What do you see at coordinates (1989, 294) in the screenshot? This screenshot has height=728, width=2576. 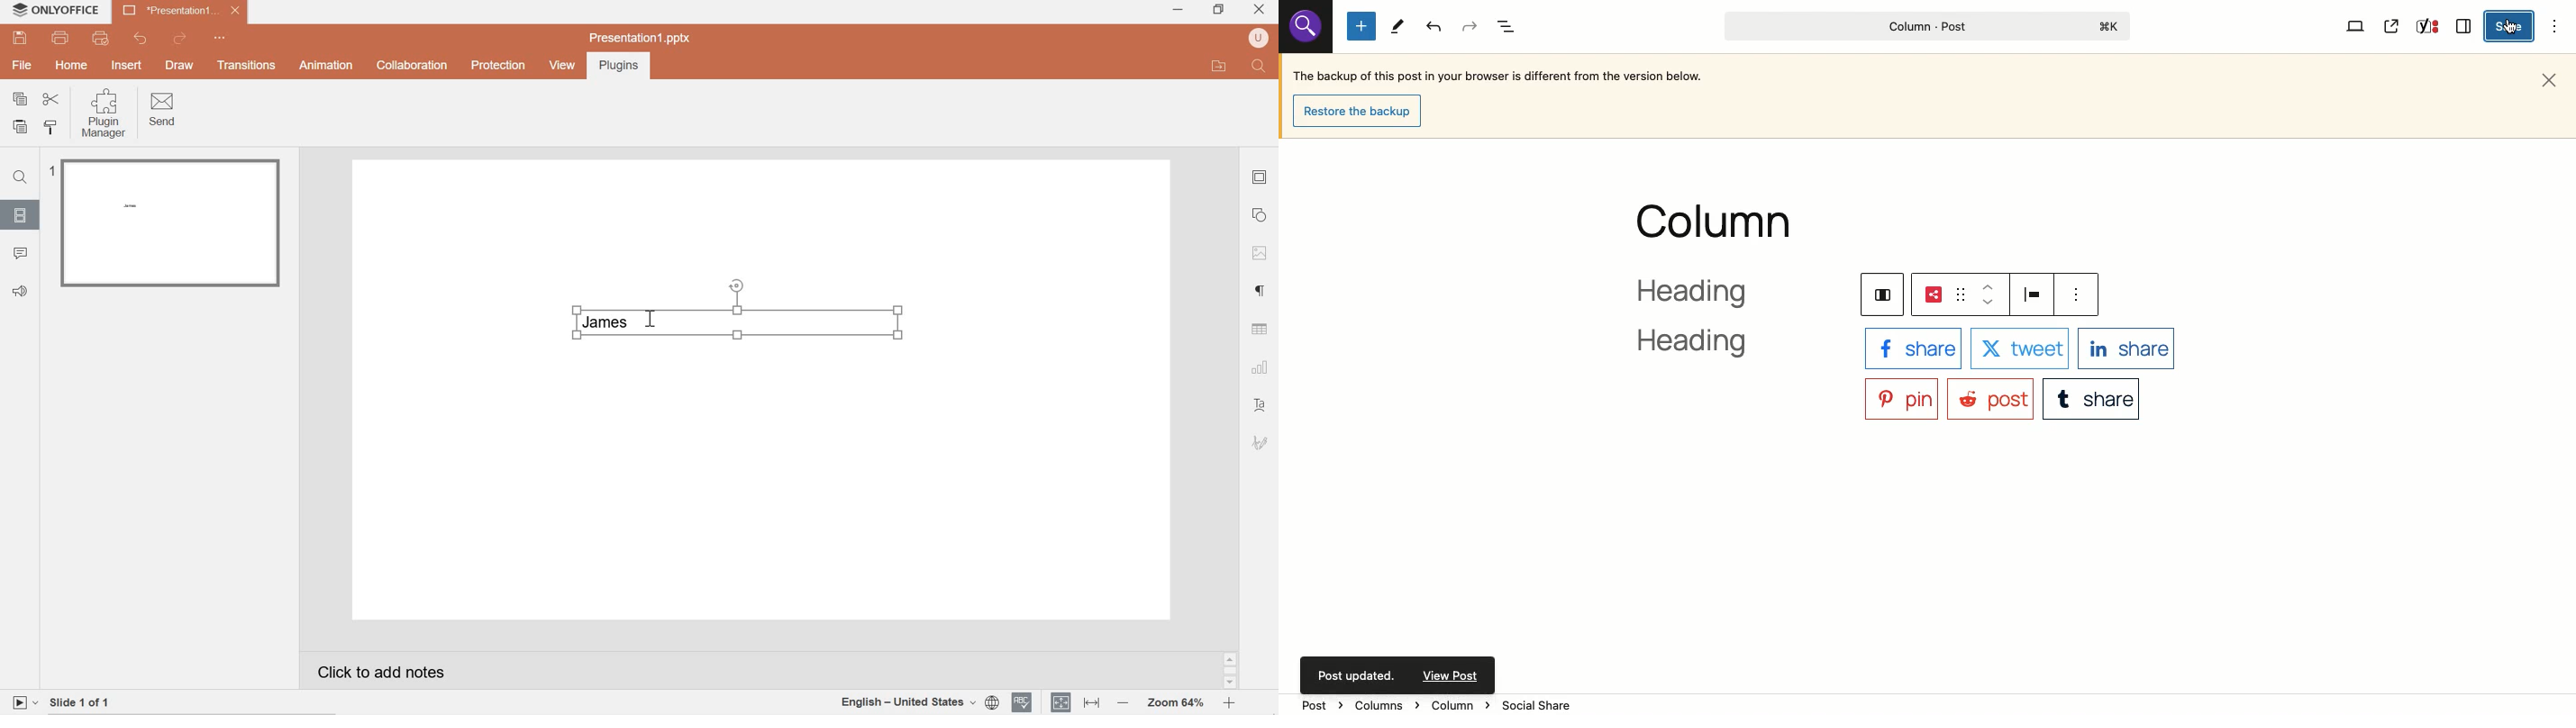 I see `Move up down` at bounding box center [1989, 294].